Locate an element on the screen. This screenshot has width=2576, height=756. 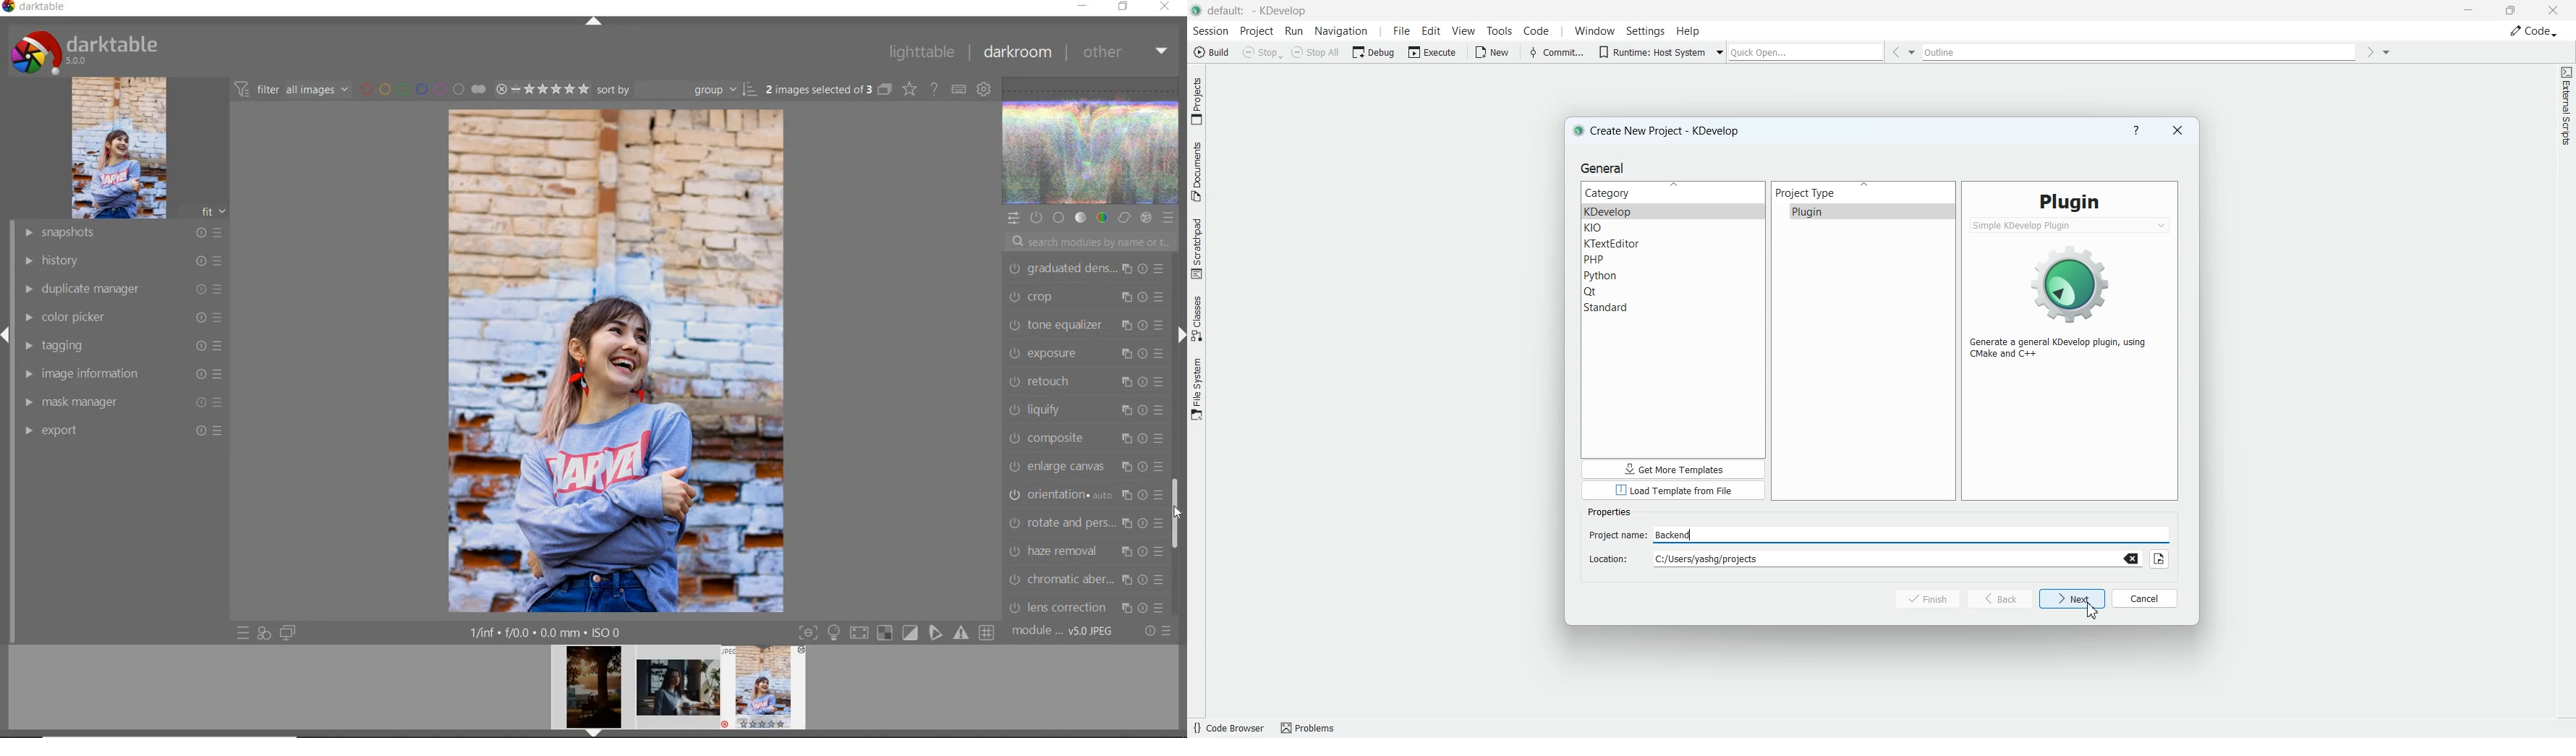
Drop down box is located at coordinates (1721, 51).